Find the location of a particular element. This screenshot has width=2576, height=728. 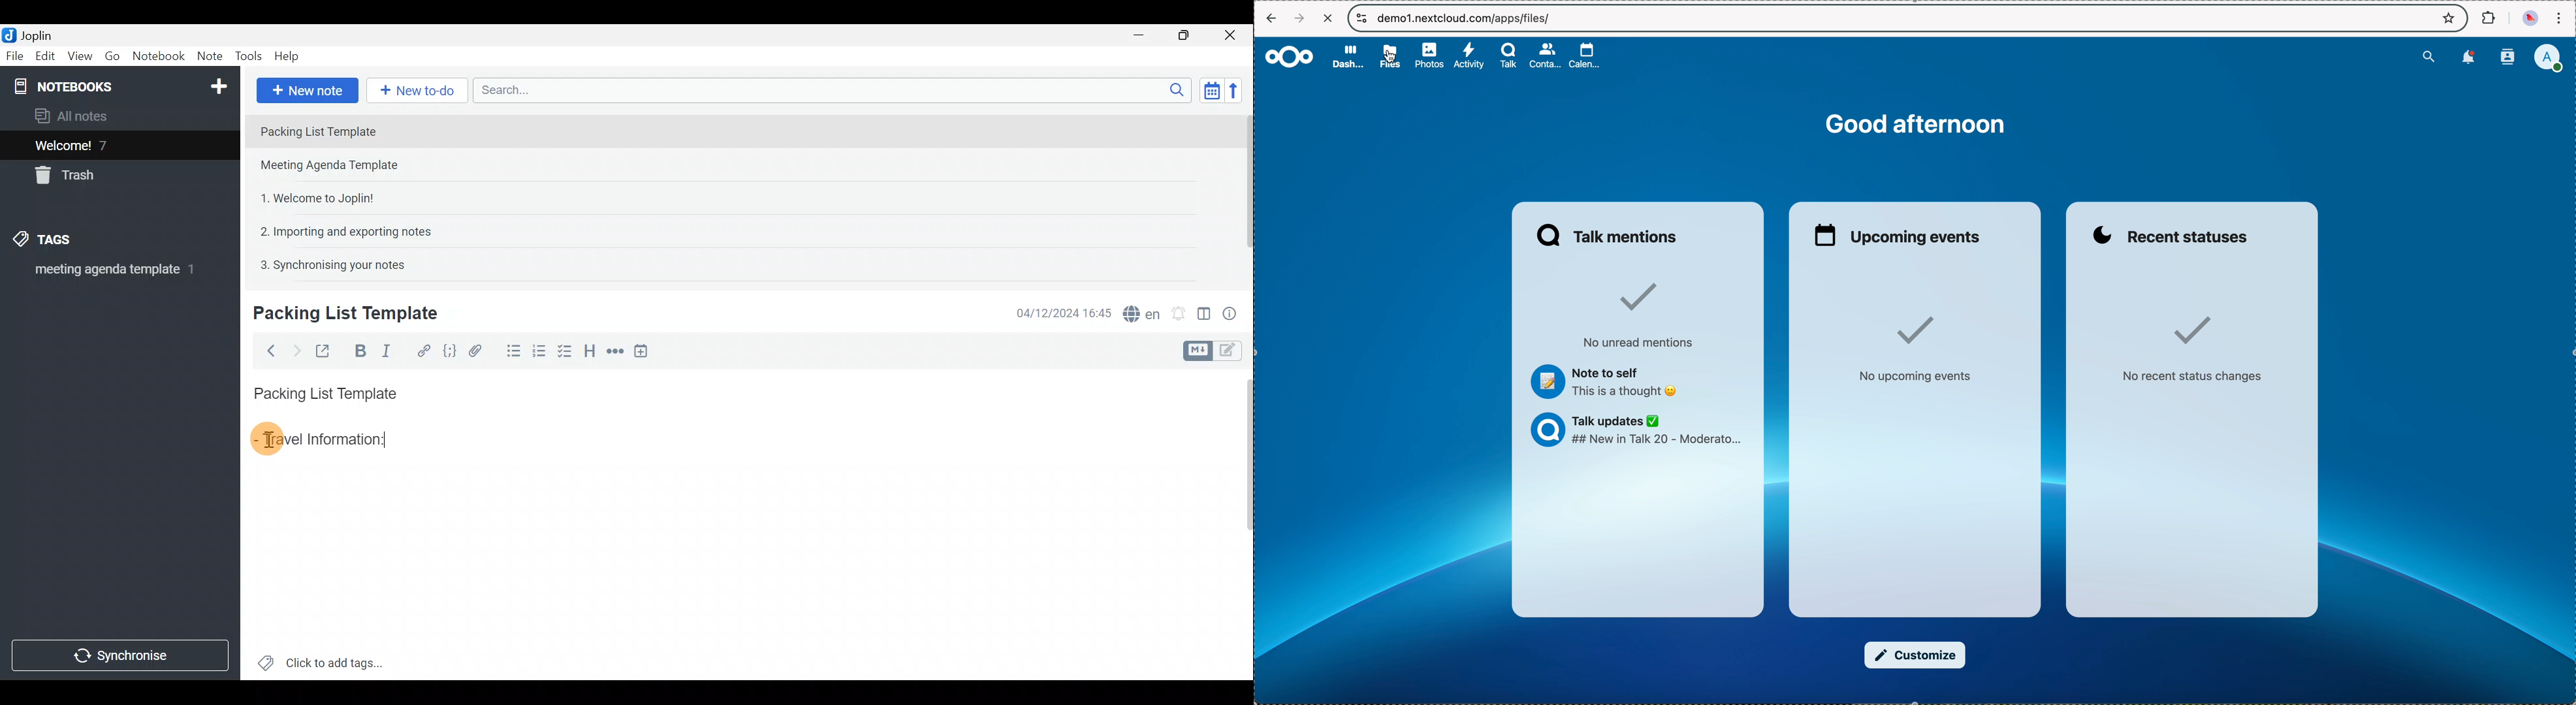

Toggle editor layout is located at coordinates (1203, 309).